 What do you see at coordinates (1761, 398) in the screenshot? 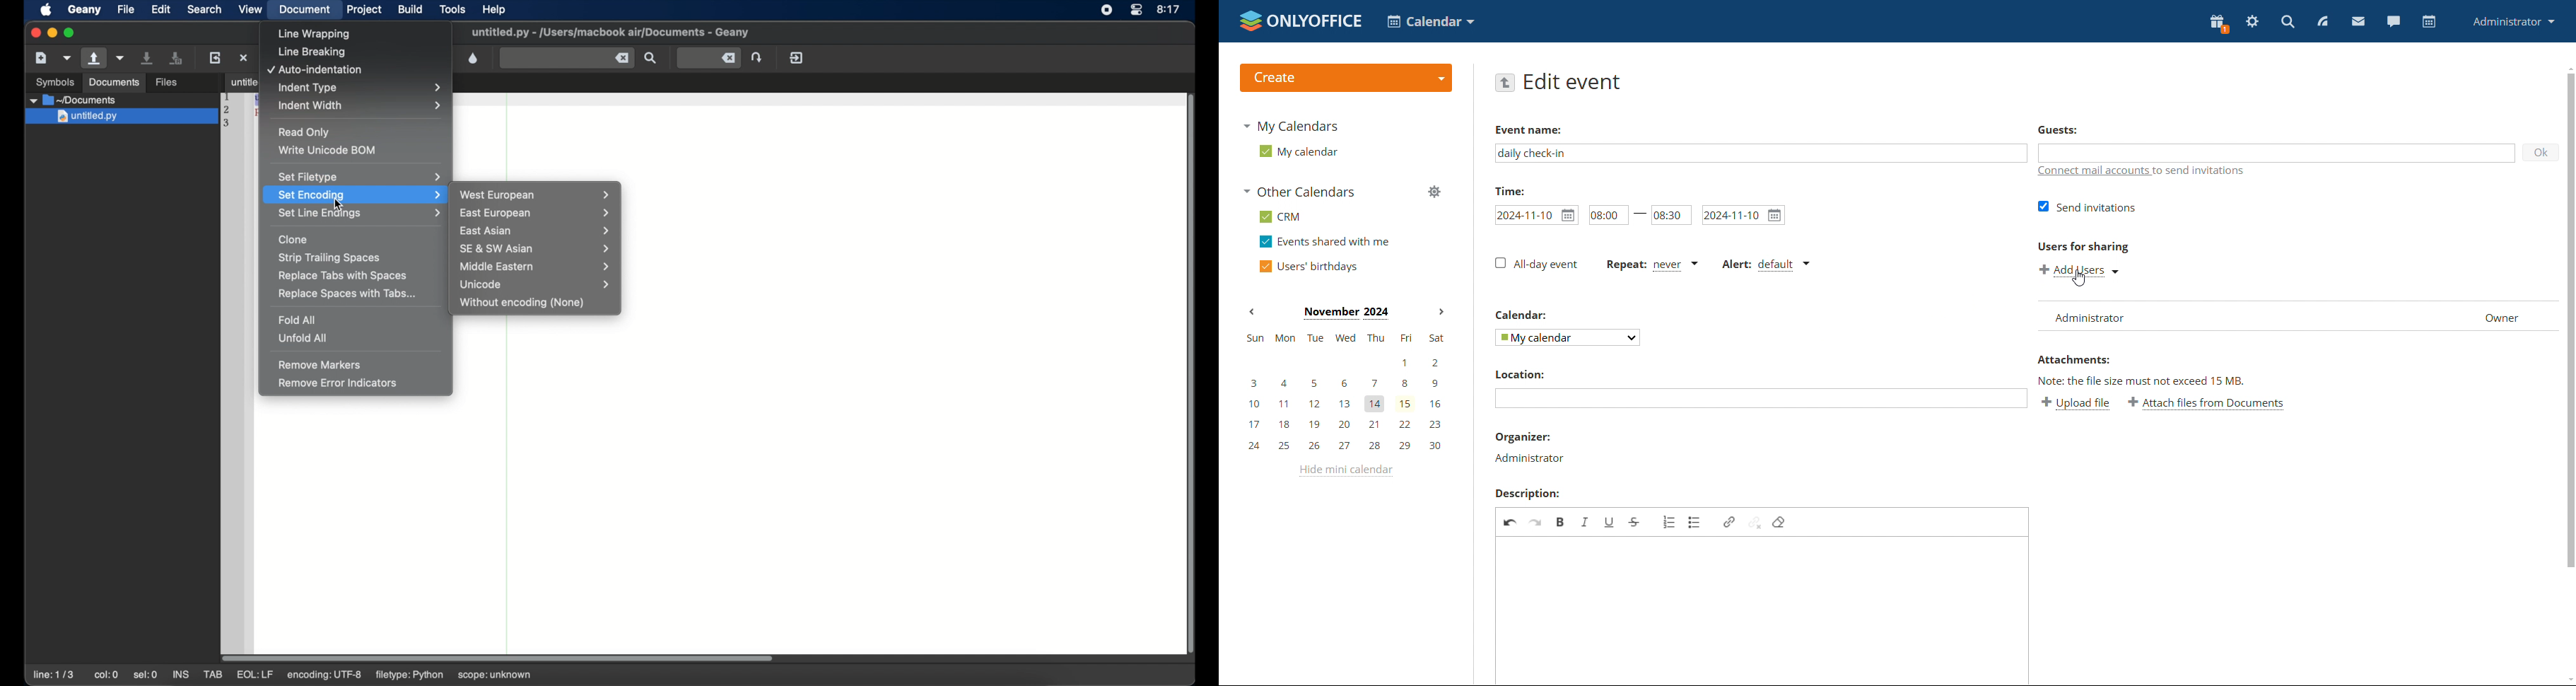
I see `add location` at bounding box center [1761, 398].